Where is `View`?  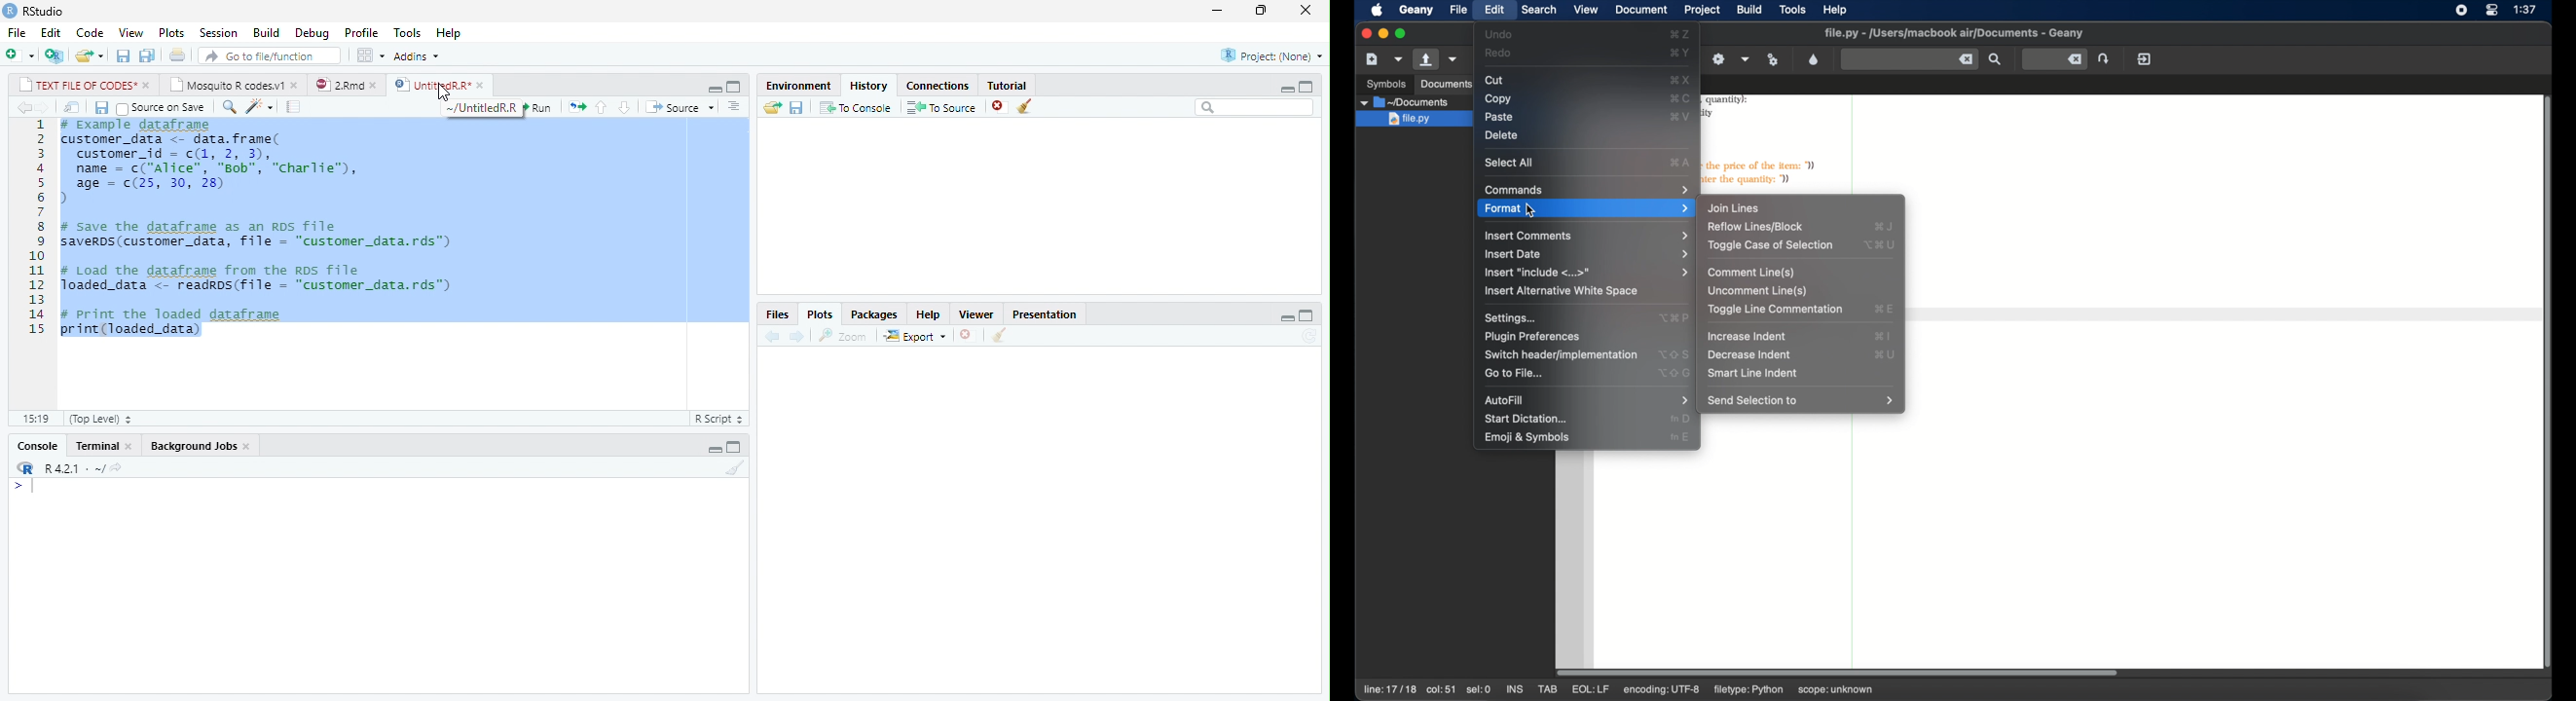 View is located at coordinates (131, 32).